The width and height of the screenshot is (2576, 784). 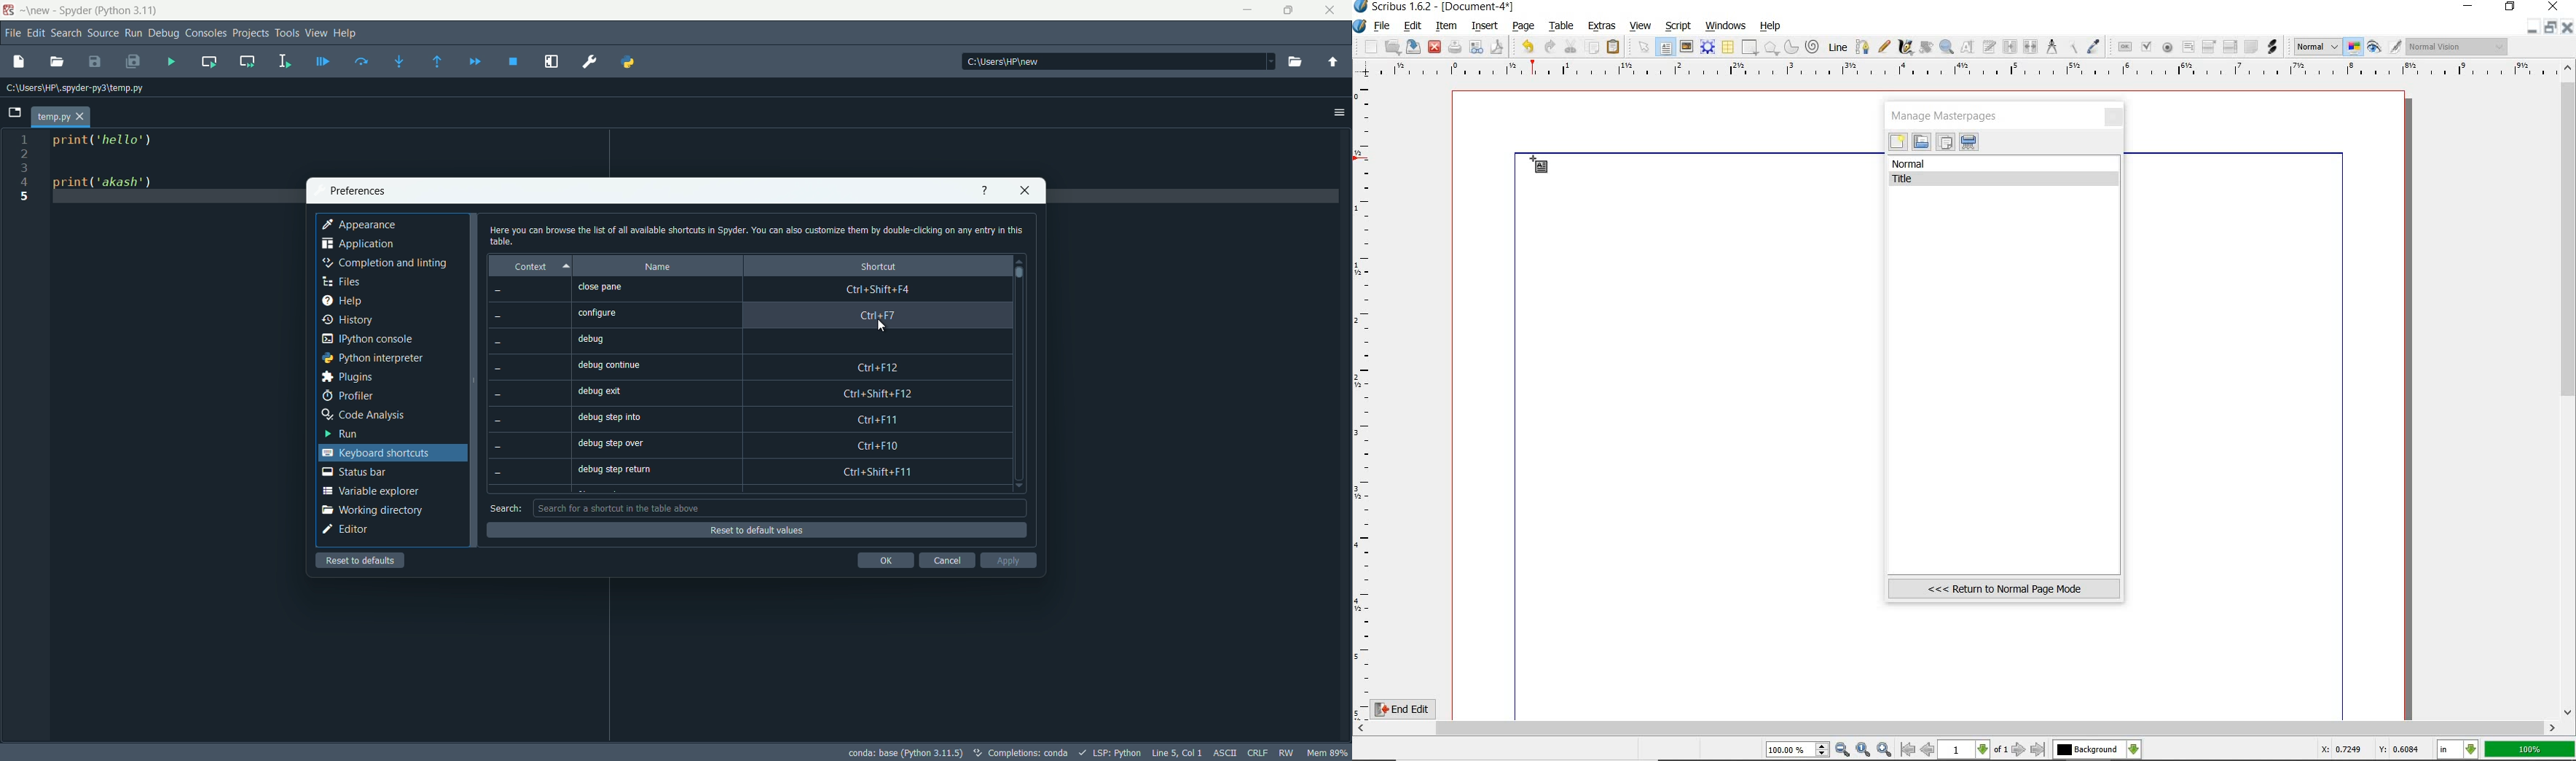 I want to click on working directory, so click(x=371, y=510).